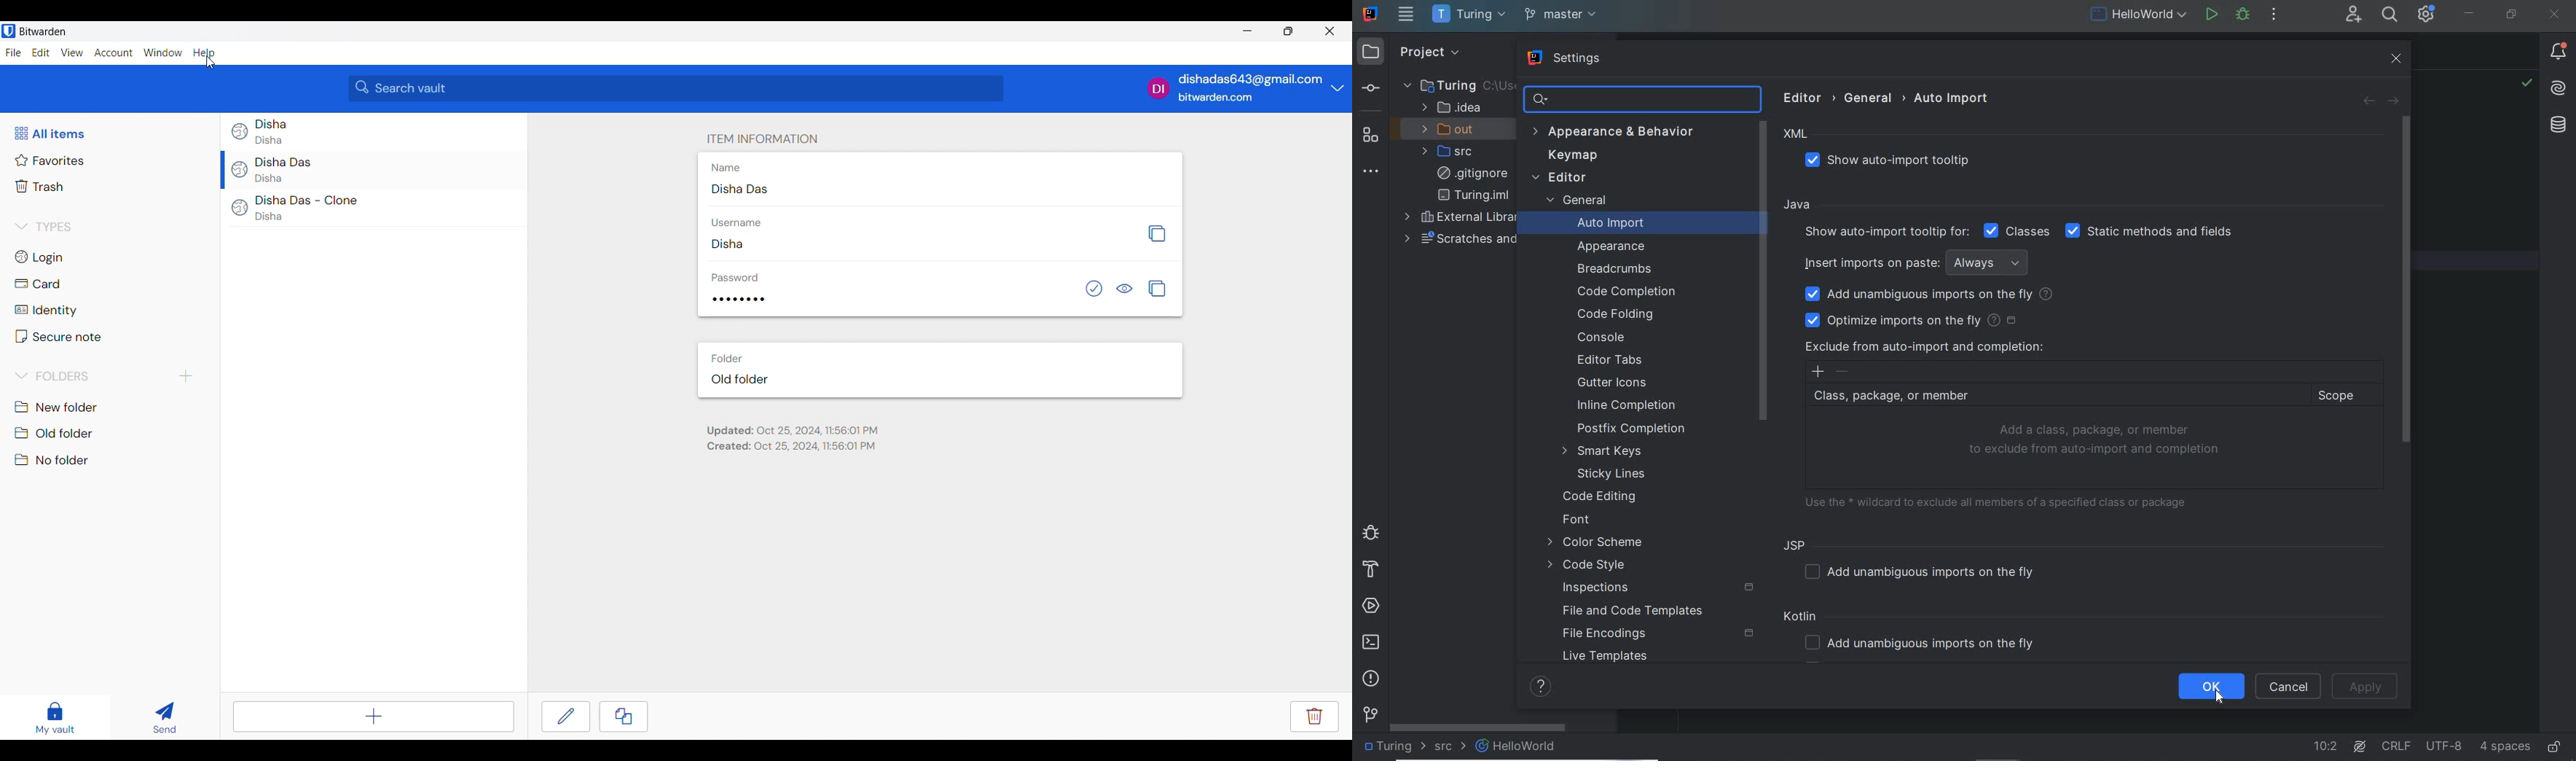 The height and width of the screenshot is (784, 2576). What do you see at coordinates (271, 123) in the screenshot?
I see `Disha - items in the vaults` at bounding box center [271, 123].